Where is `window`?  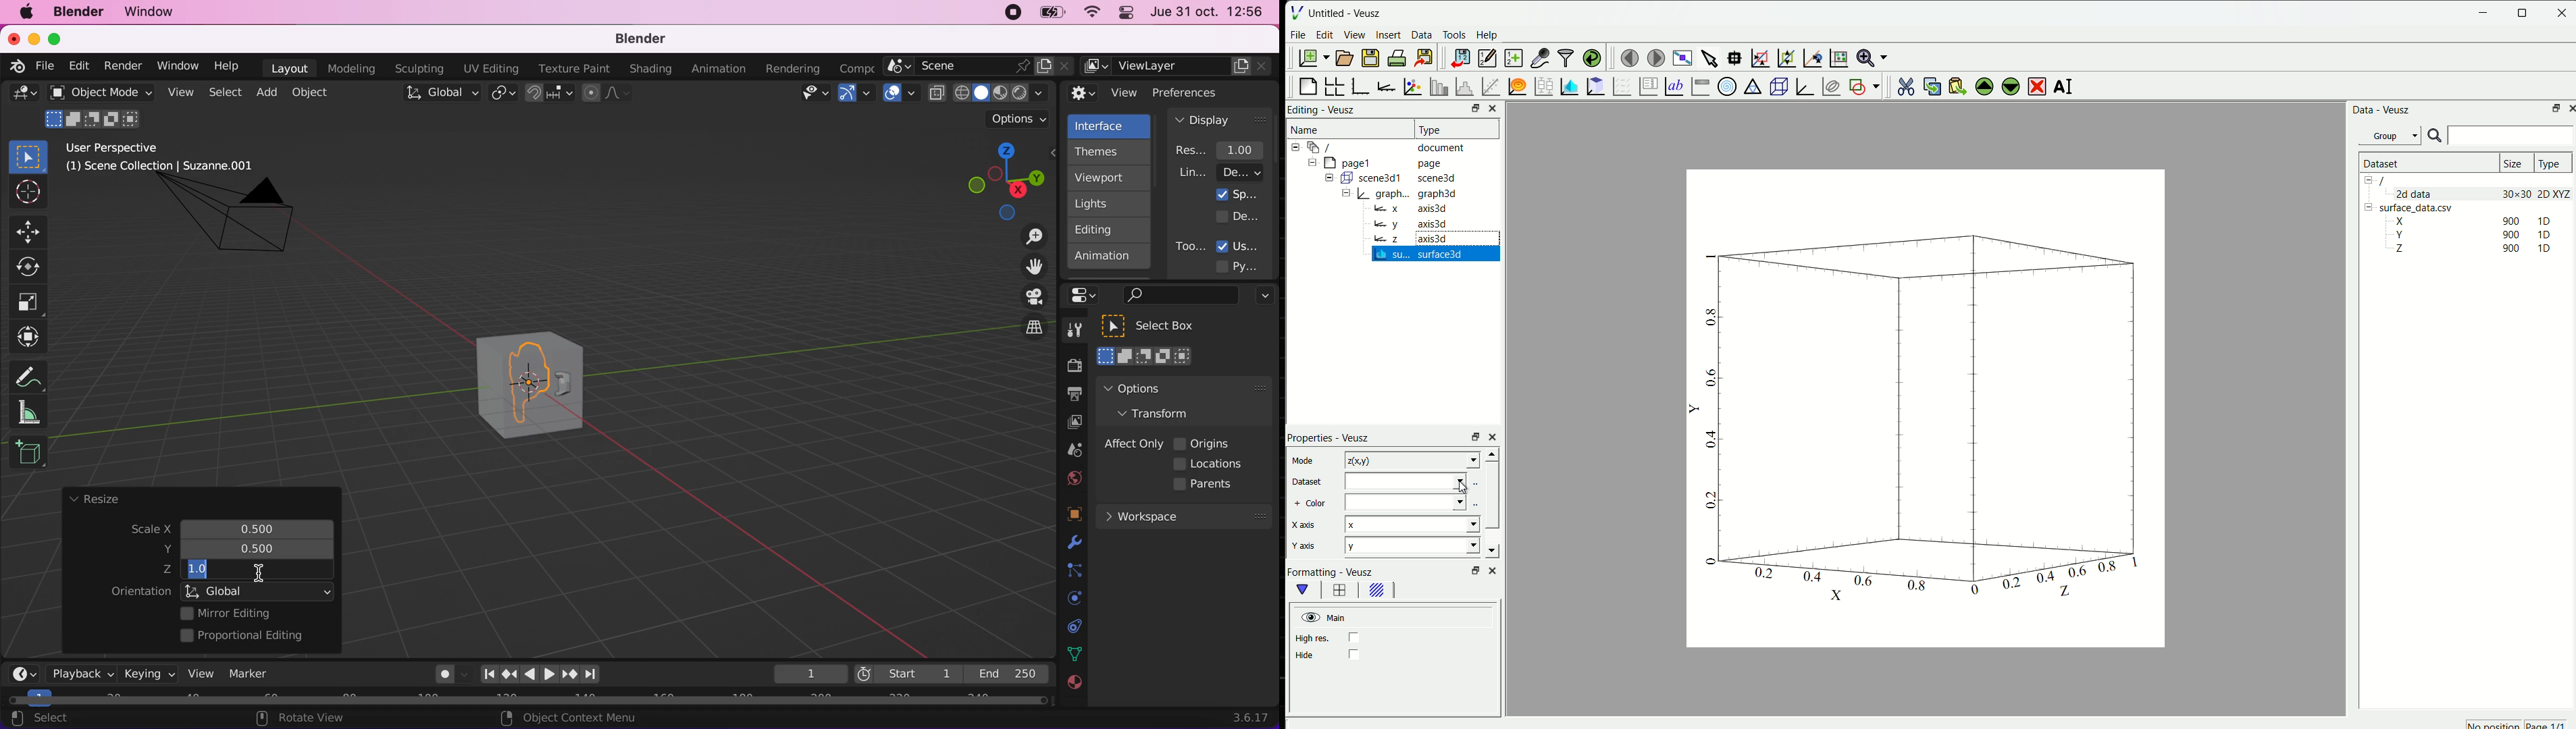 window is located at coordinates (177, 66).